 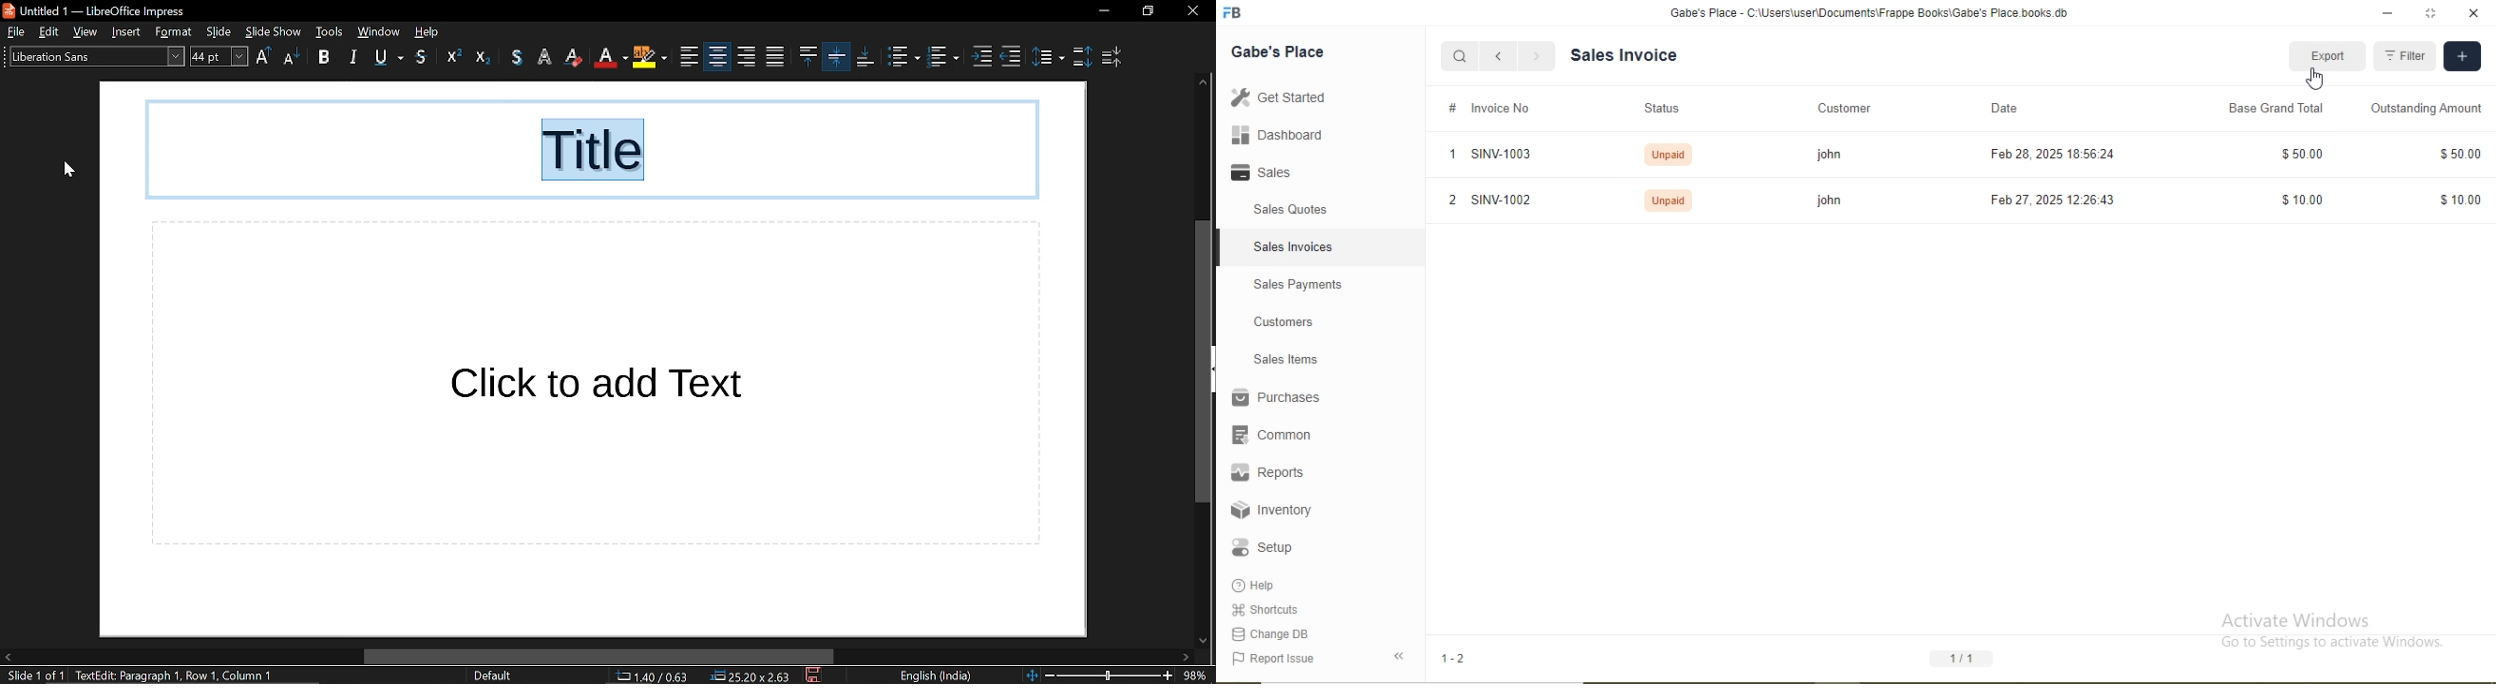 I want to click on align bottom, so click(x=865, y=57).